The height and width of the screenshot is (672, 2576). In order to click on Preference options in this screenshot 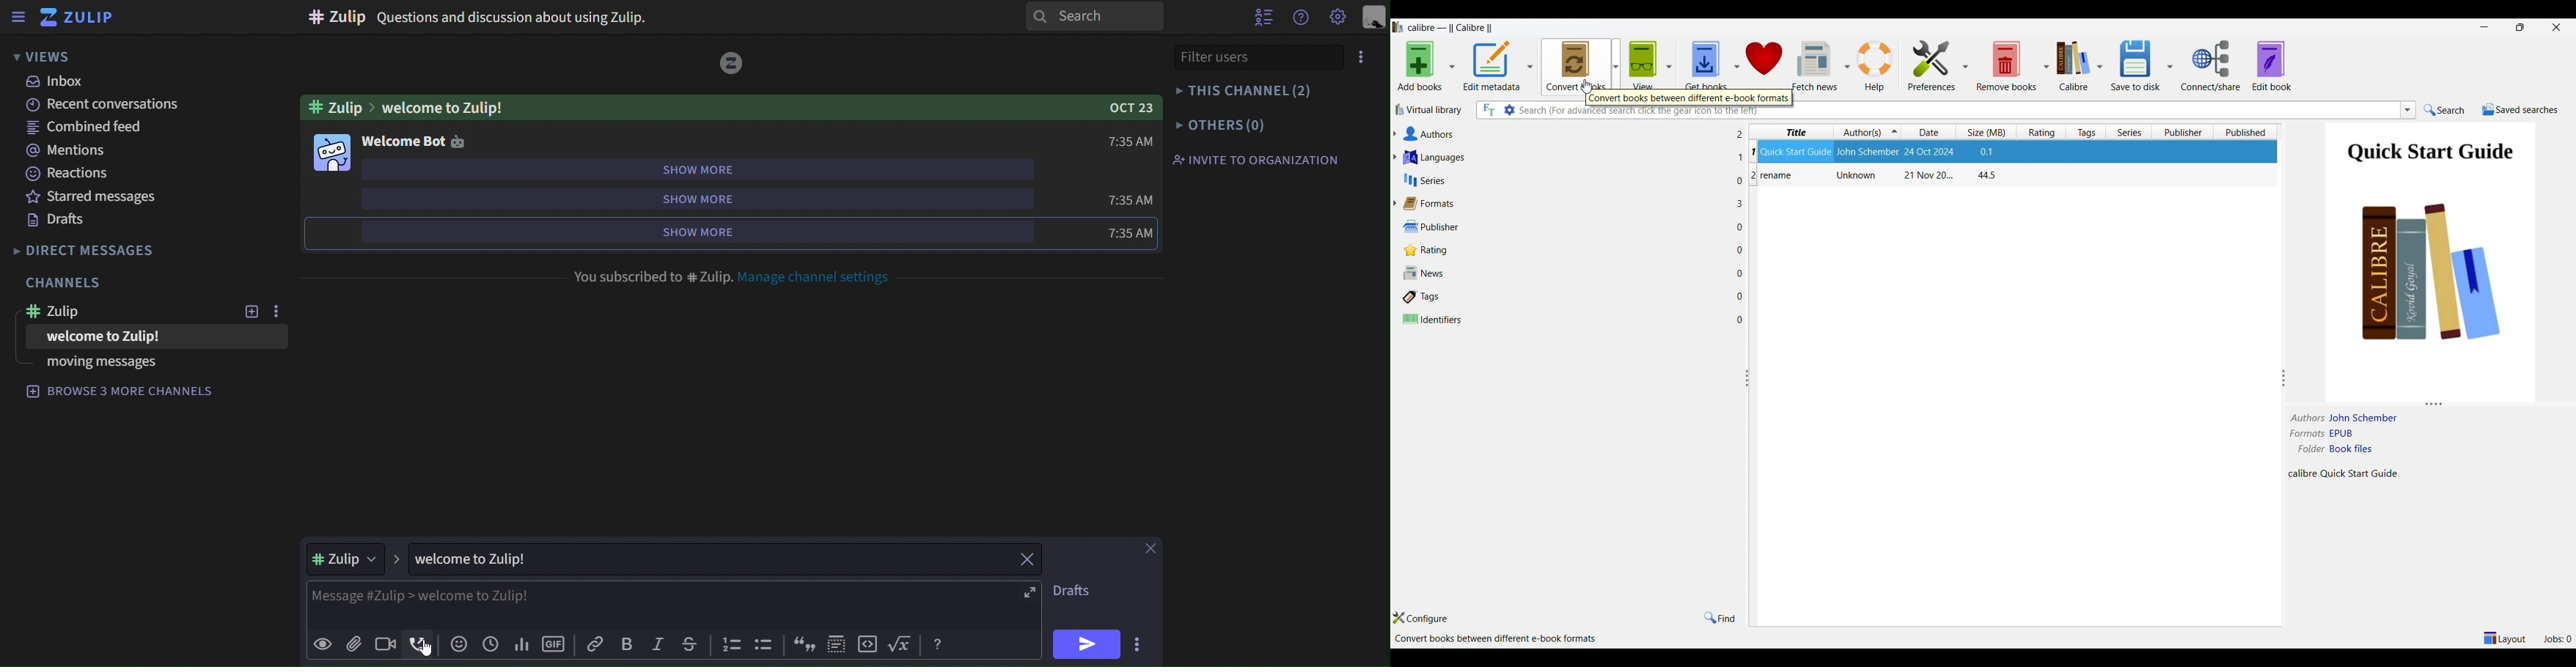, I will do `click(1965, 65)`.